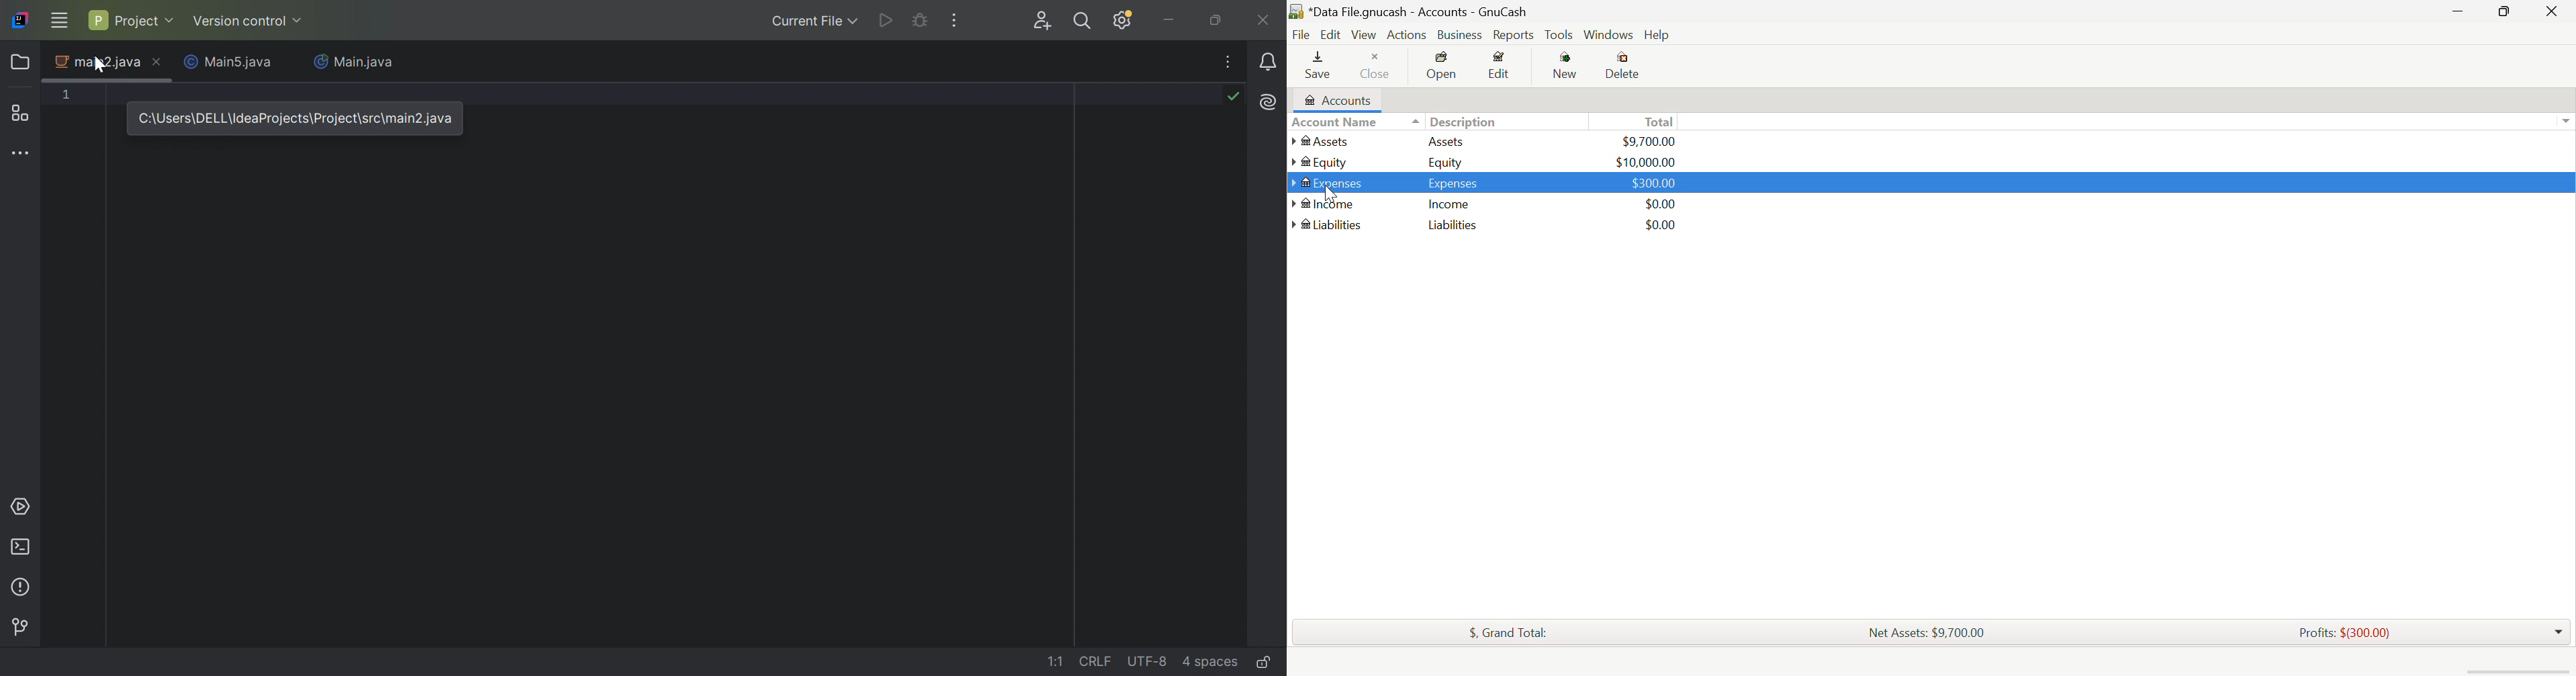 The height and width of the screenshot is (700, 2576). I want to click on Account Name, so click(1336, 122).